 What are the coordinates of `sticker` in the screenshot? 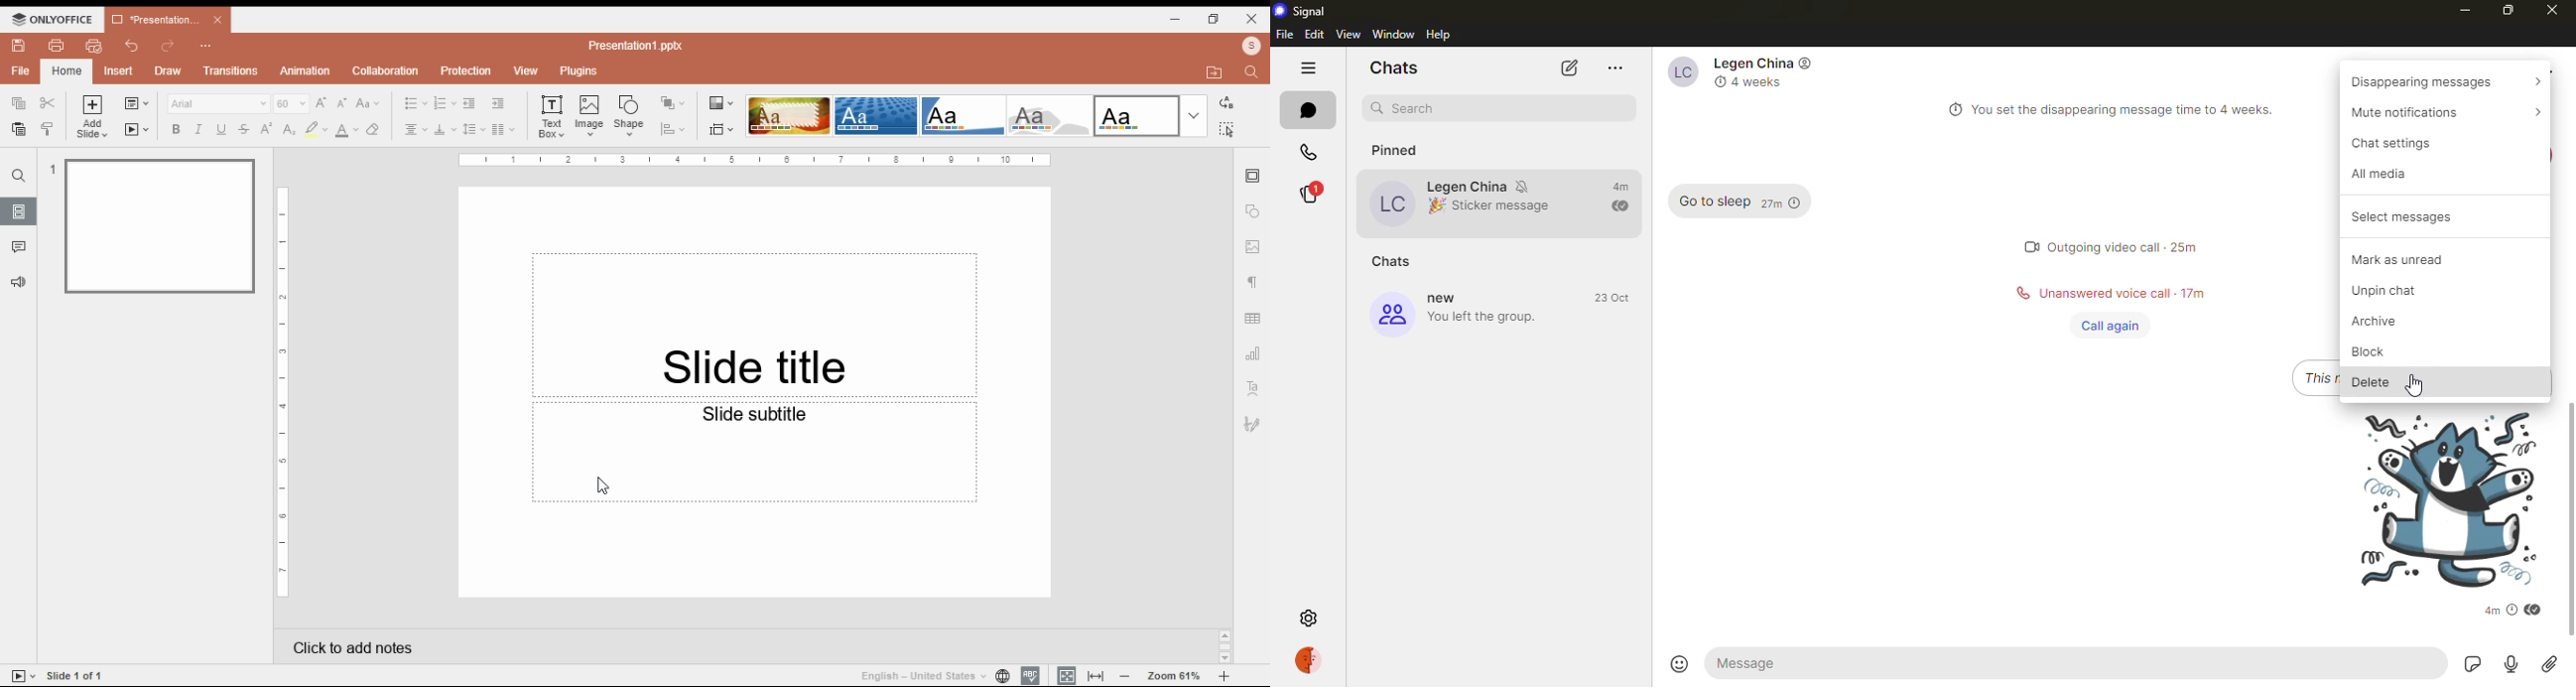 It's located at (2470, 665).